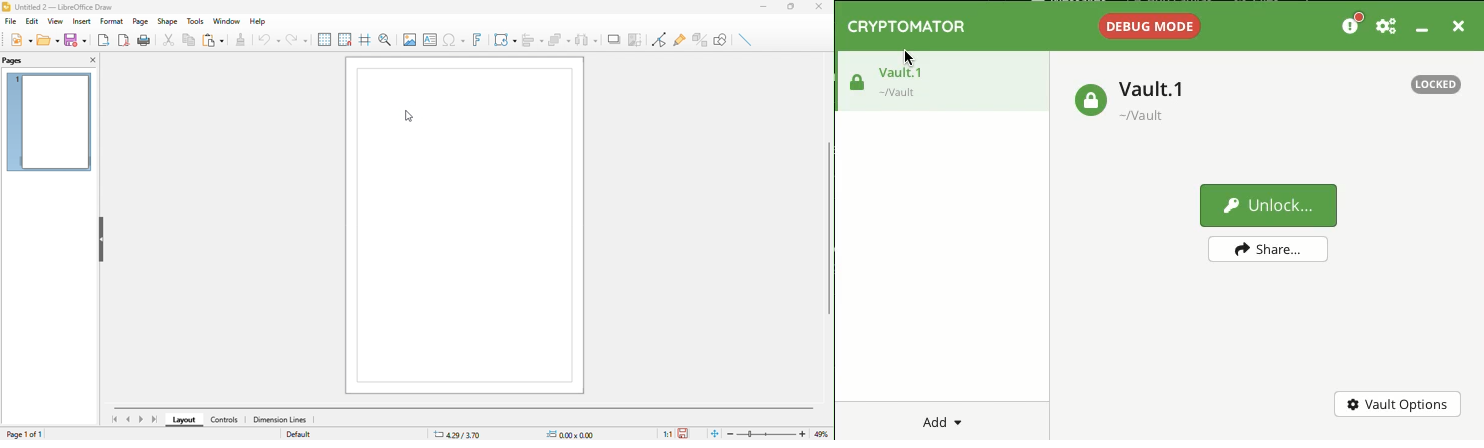 The image size is (1484, 448). What do you see at coordinates (466, 223) in the screenshot?
I see `Page1` at bounding box center [466, 223].